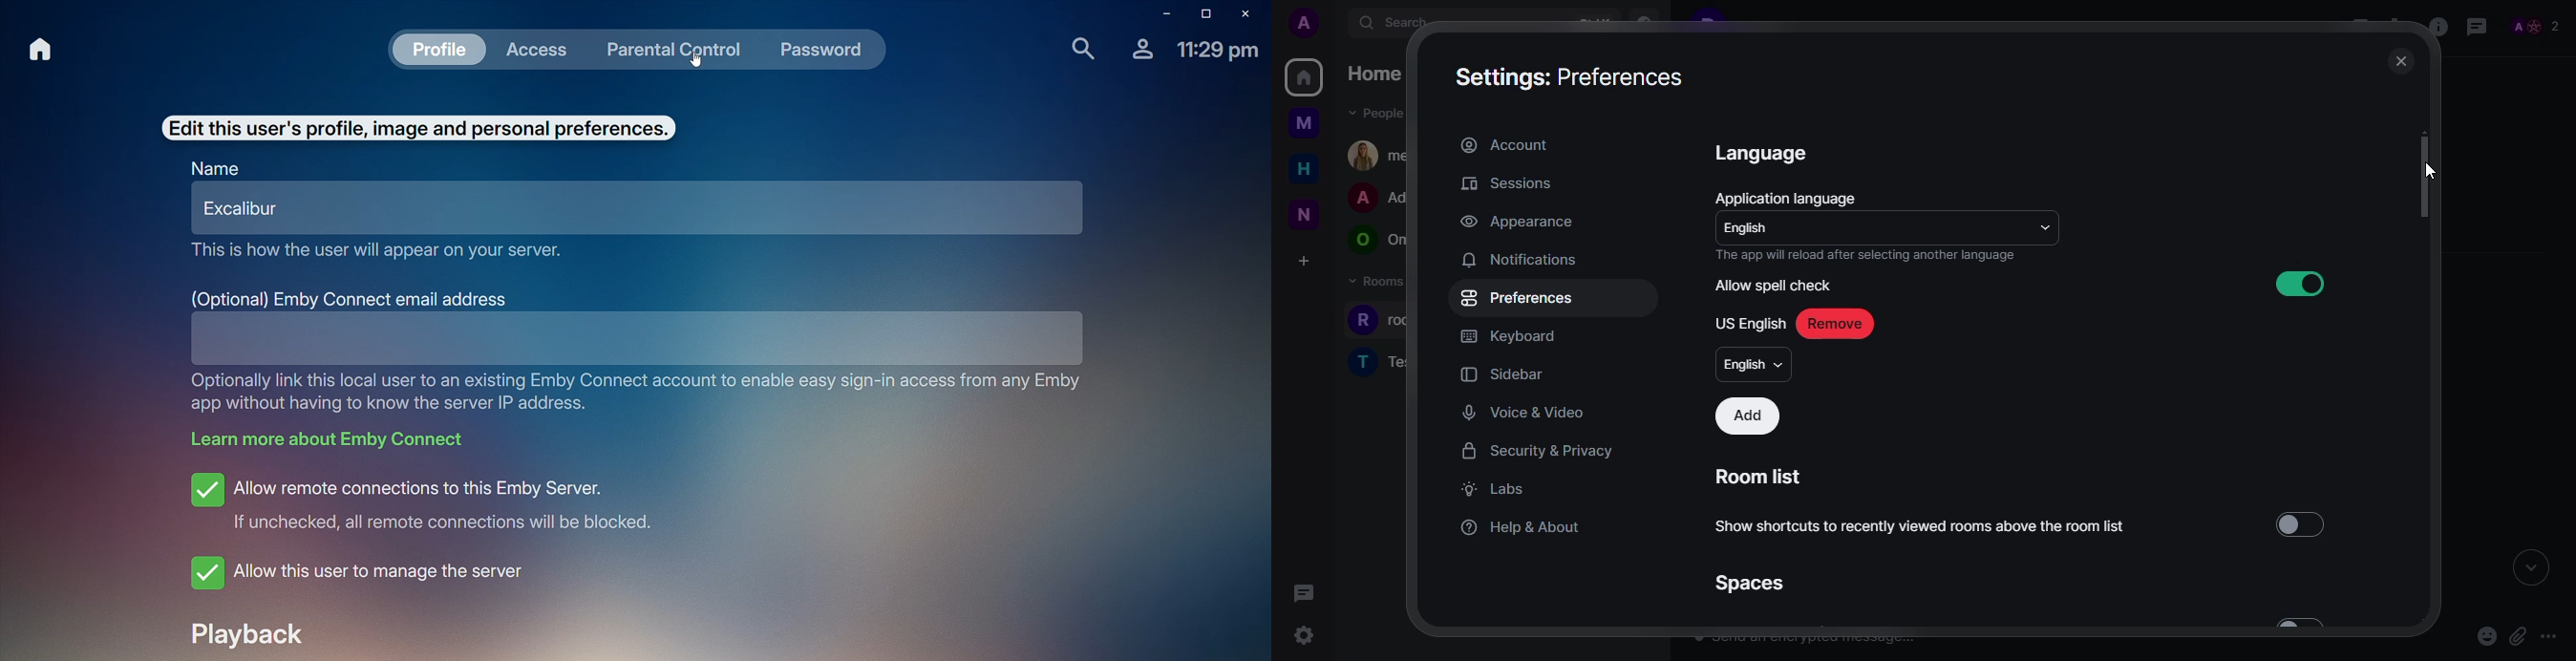  What do you see at coordinates (2303, 523) in the screenshot?
I see `Toggle button` at bounding box center [2303, 523].